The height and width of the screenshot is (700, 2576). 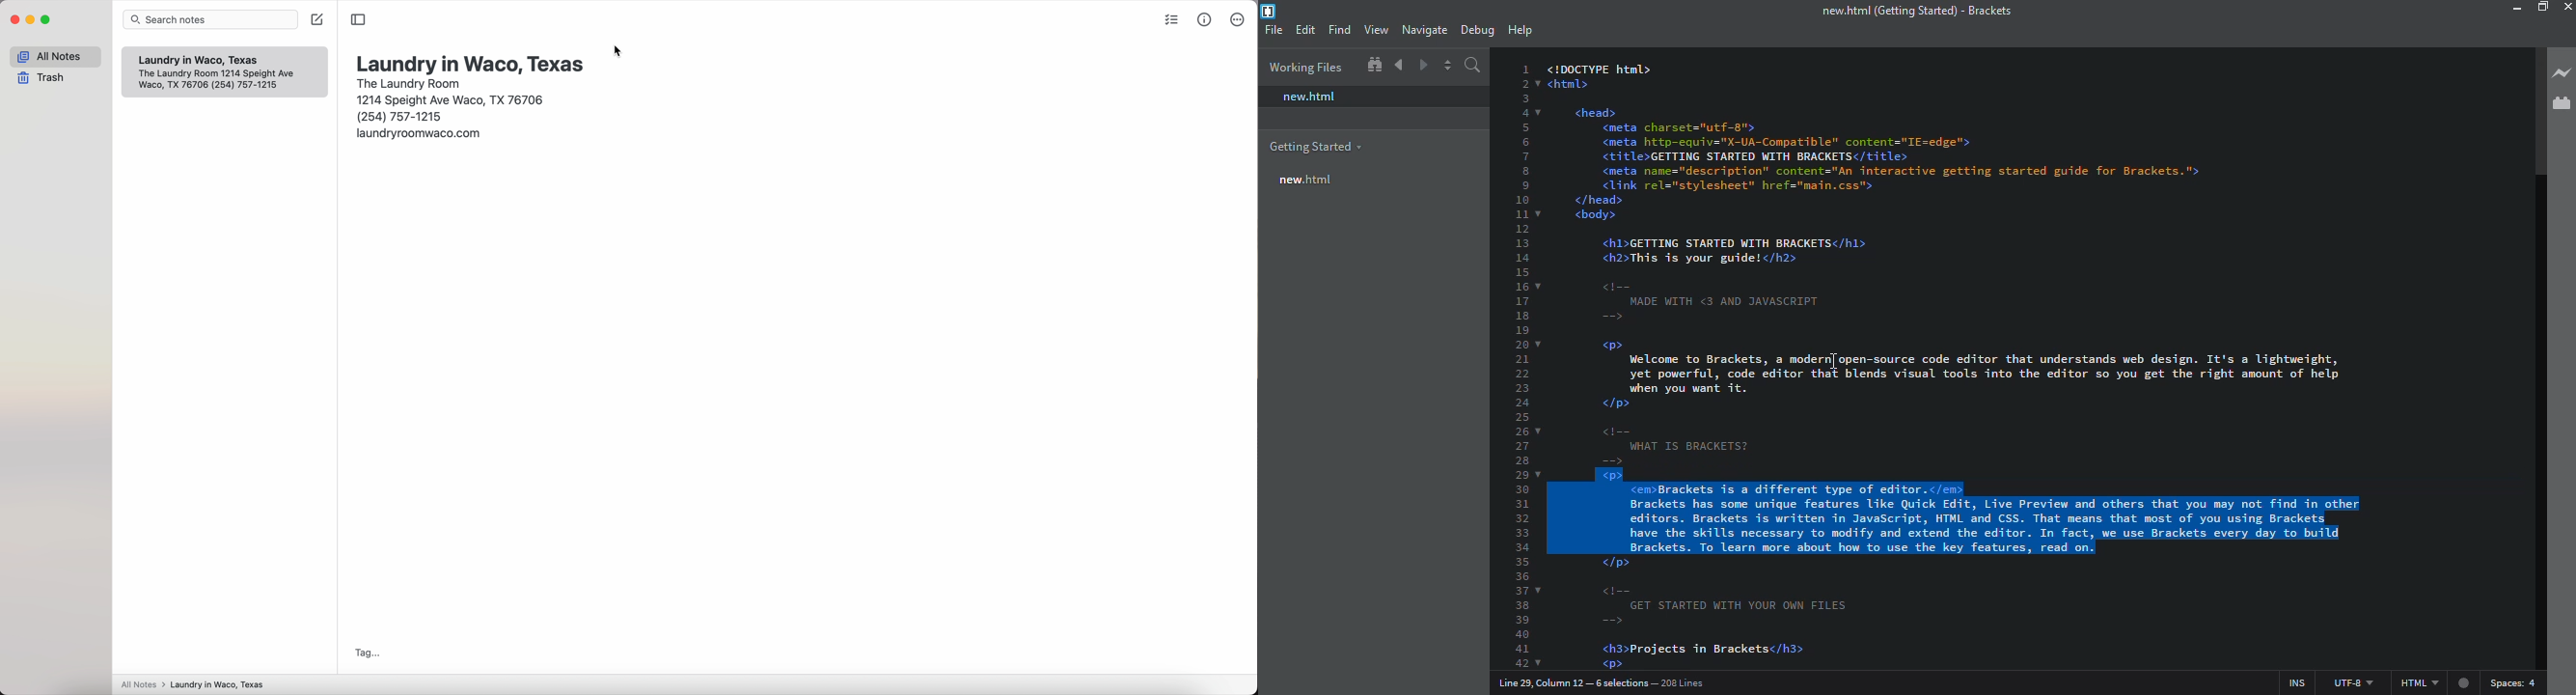 What do you see at coordinates (1375, 65) in the screenshot?
I see `show in file tree` at bounding box center [1375, 65].